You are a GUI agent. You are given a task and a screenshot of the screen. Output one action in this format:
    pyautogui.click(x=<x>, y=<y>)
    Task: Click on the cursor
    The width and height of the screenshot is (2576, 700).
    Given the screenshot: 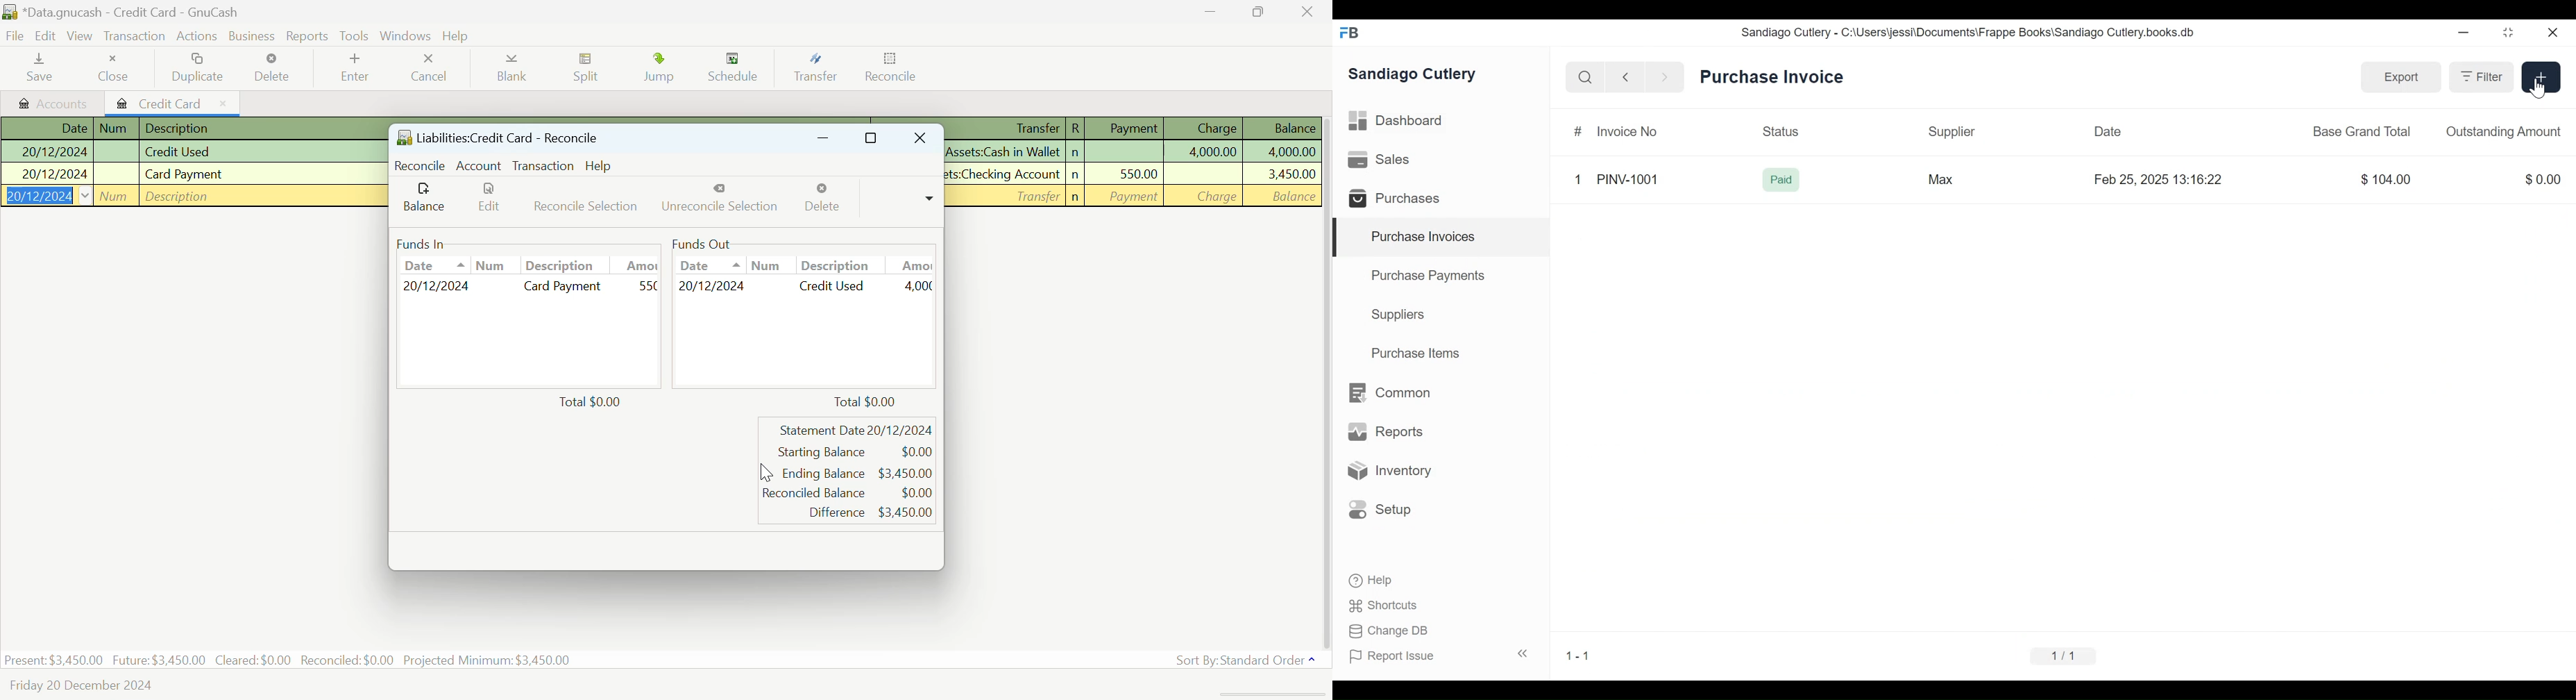 What is the action you would take?
    pyautogui.click(x=2537, y=88)
    